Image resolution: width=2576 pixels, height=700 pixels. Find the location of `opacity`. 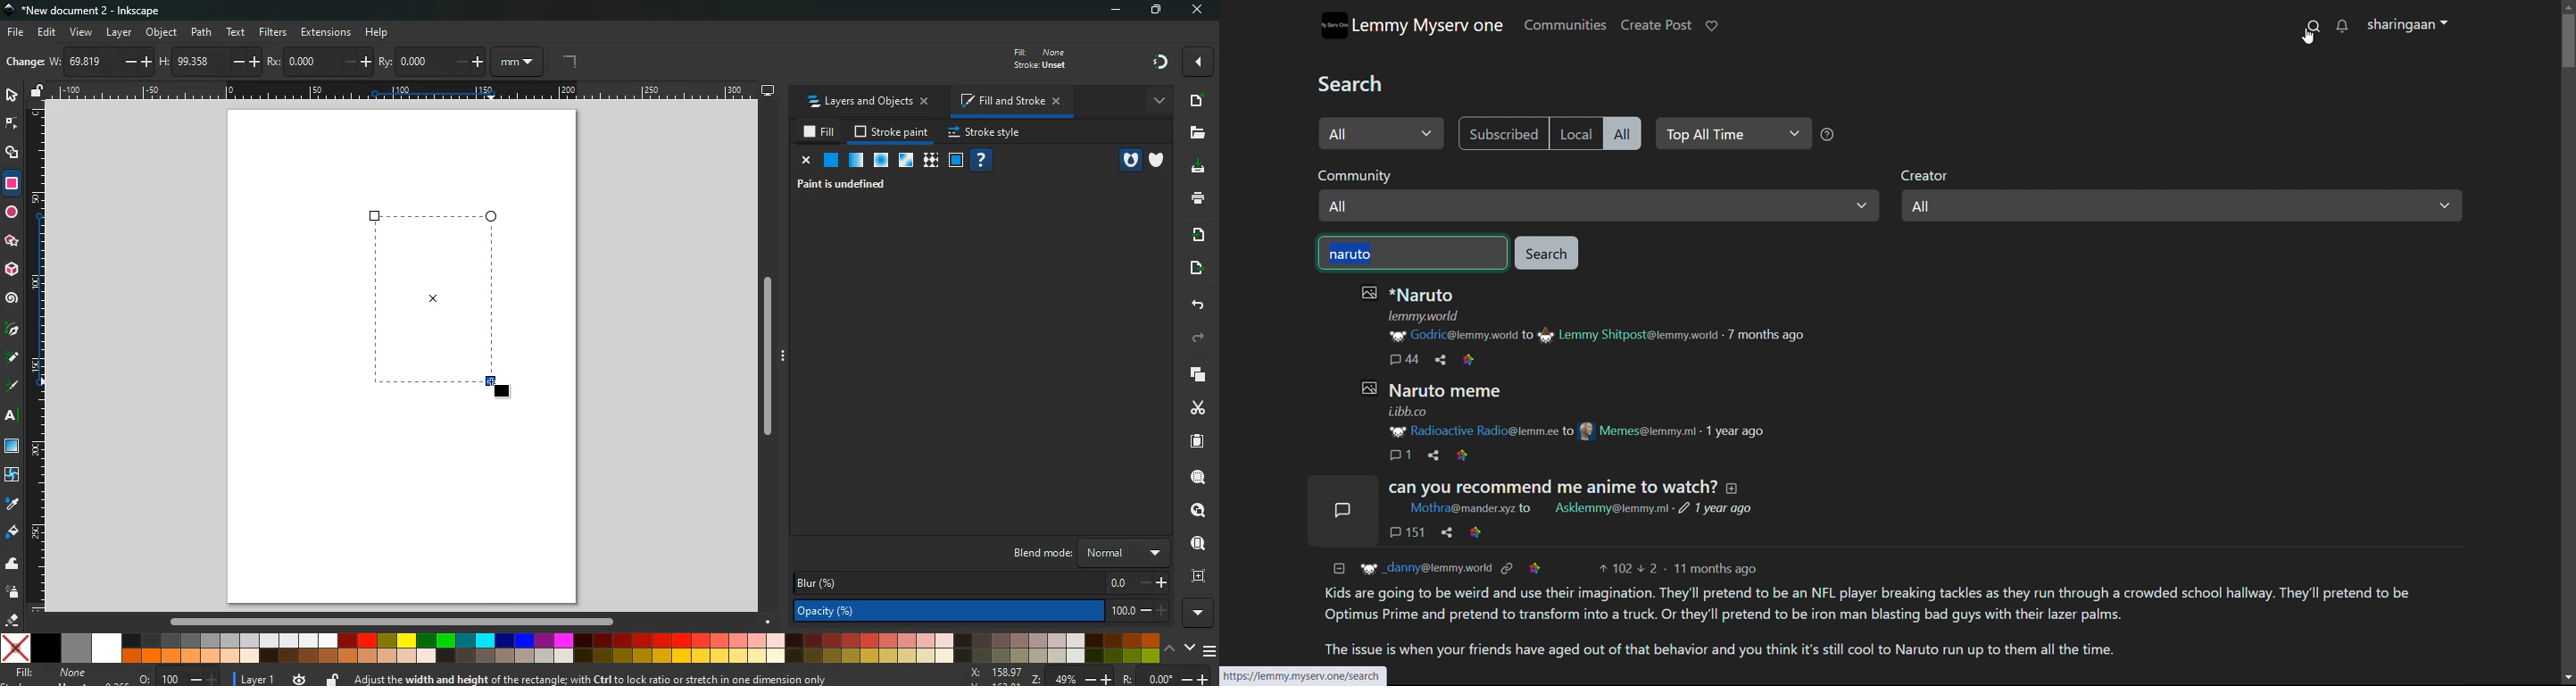

opacity is located at coordinates (855, 161).